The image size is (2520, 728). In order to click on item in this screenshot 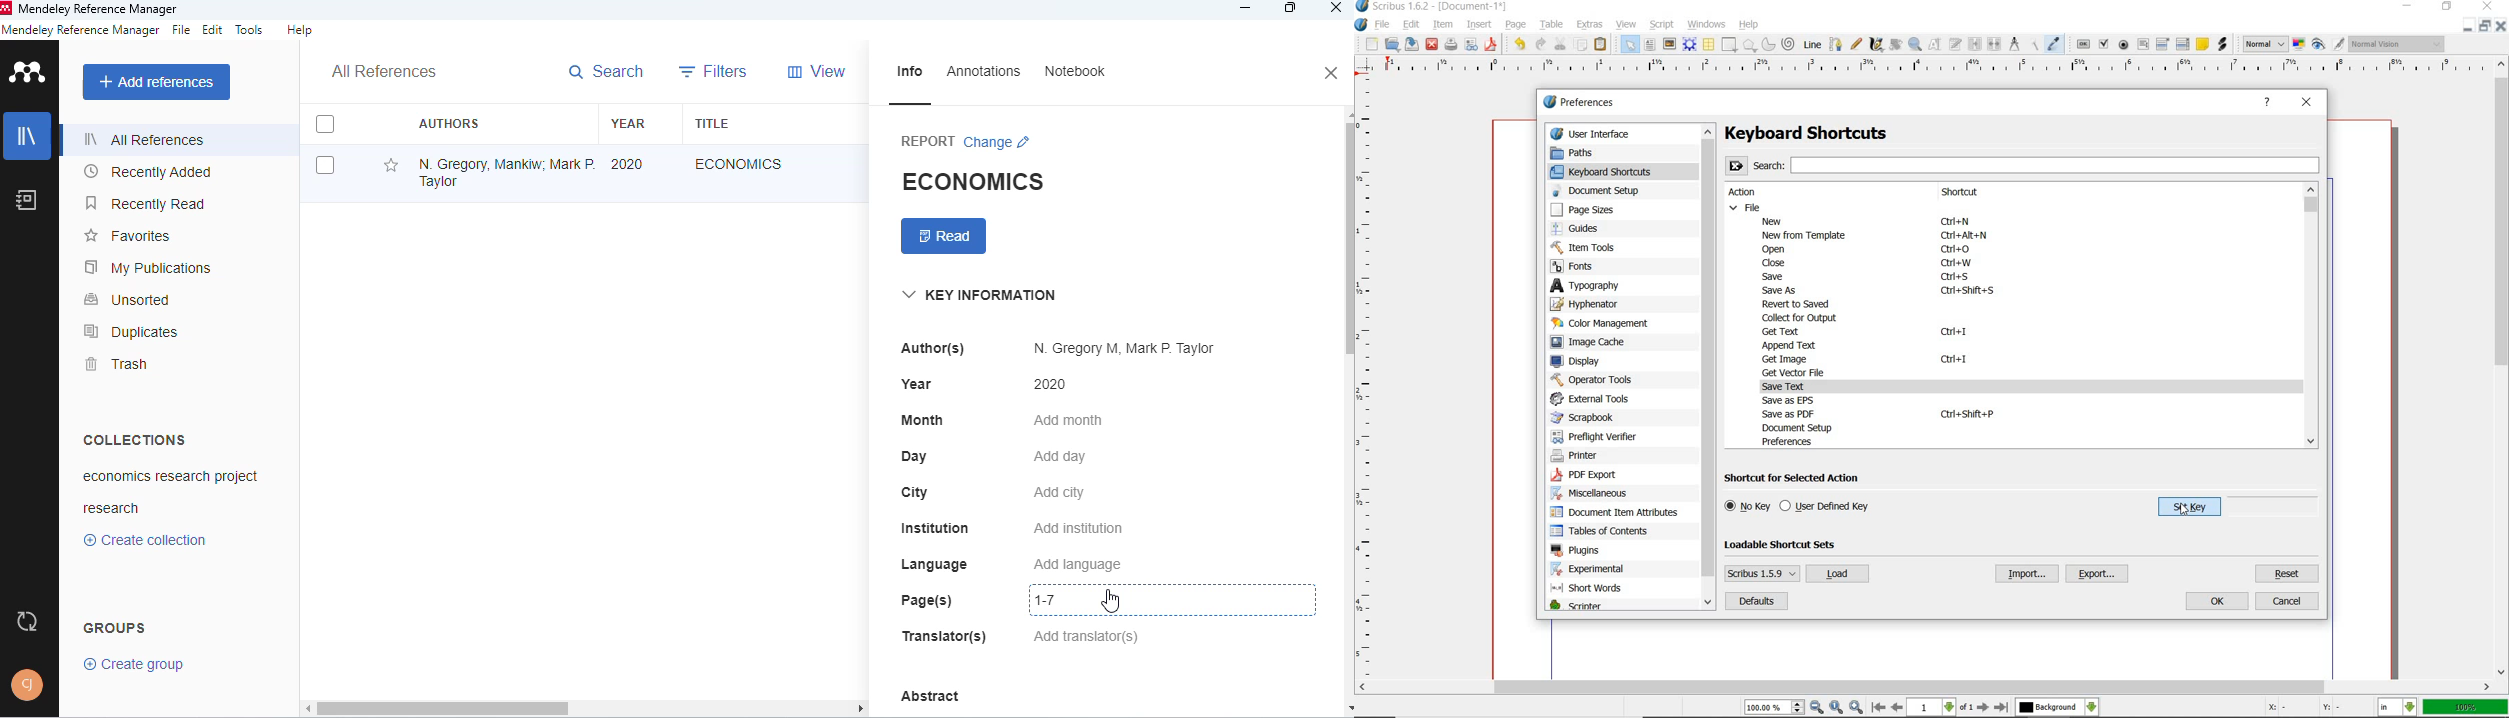, I will do `click(1441, 23)`.